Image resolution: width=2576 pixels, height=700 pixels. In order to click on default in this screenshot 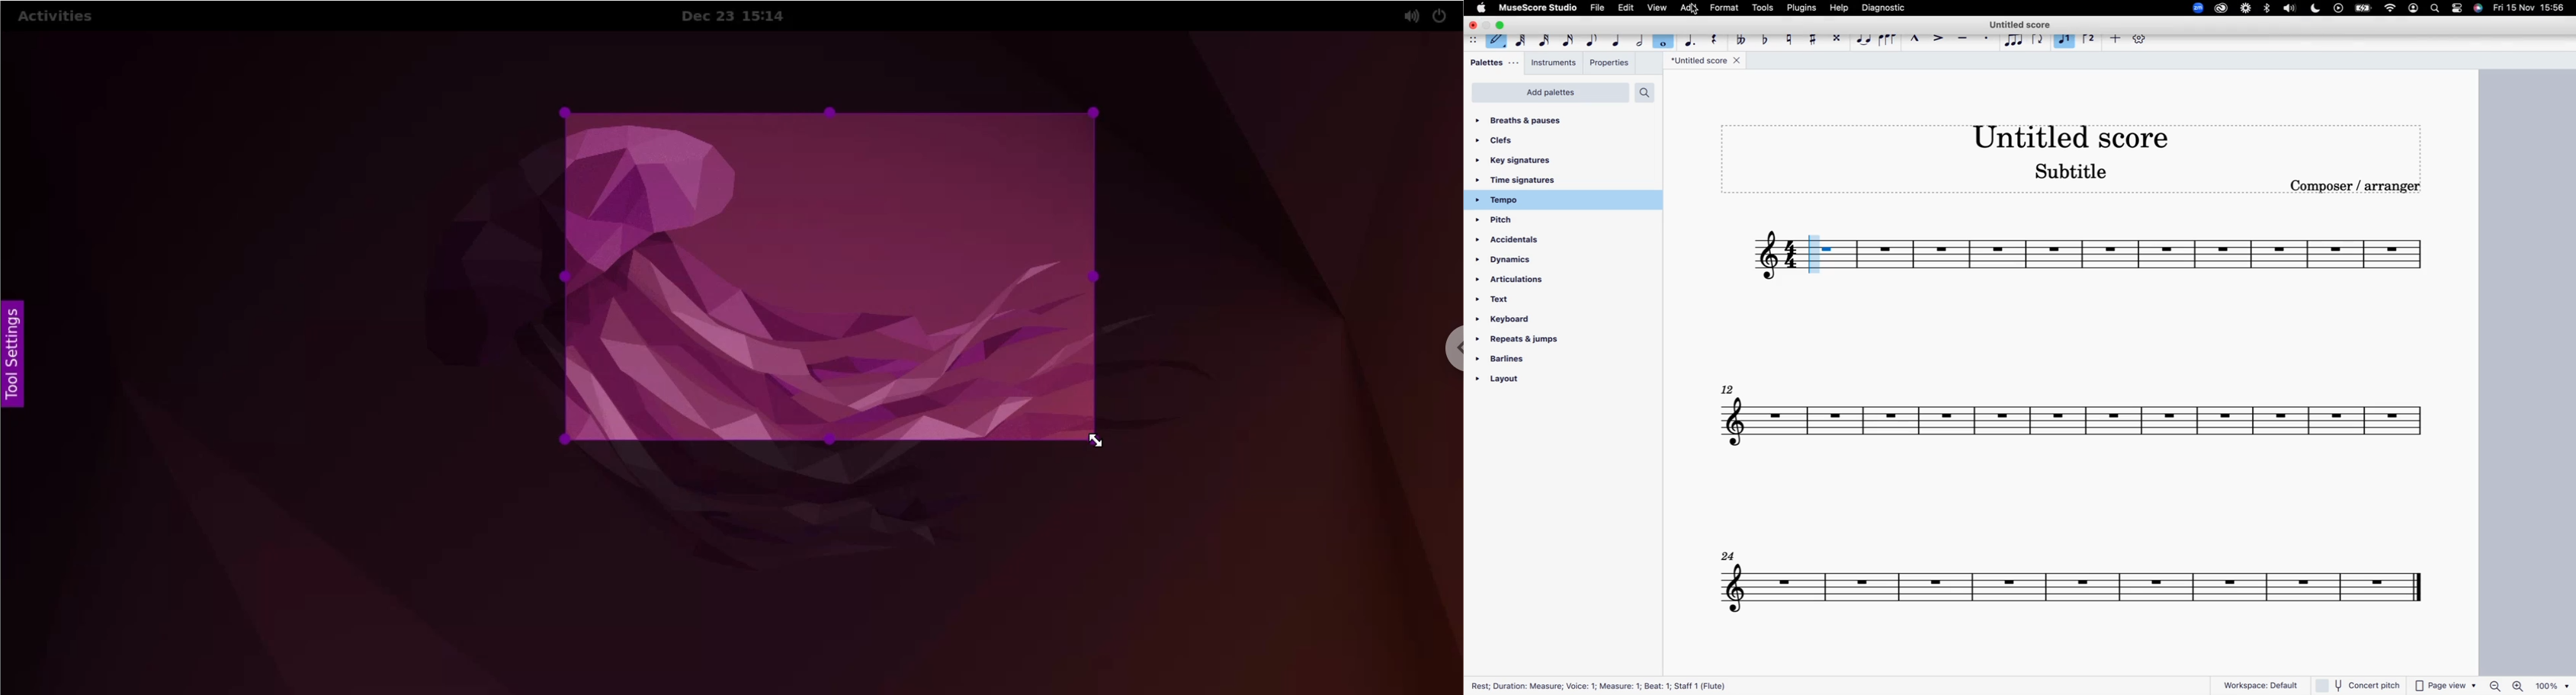, I will do `click(1497, 42)`.